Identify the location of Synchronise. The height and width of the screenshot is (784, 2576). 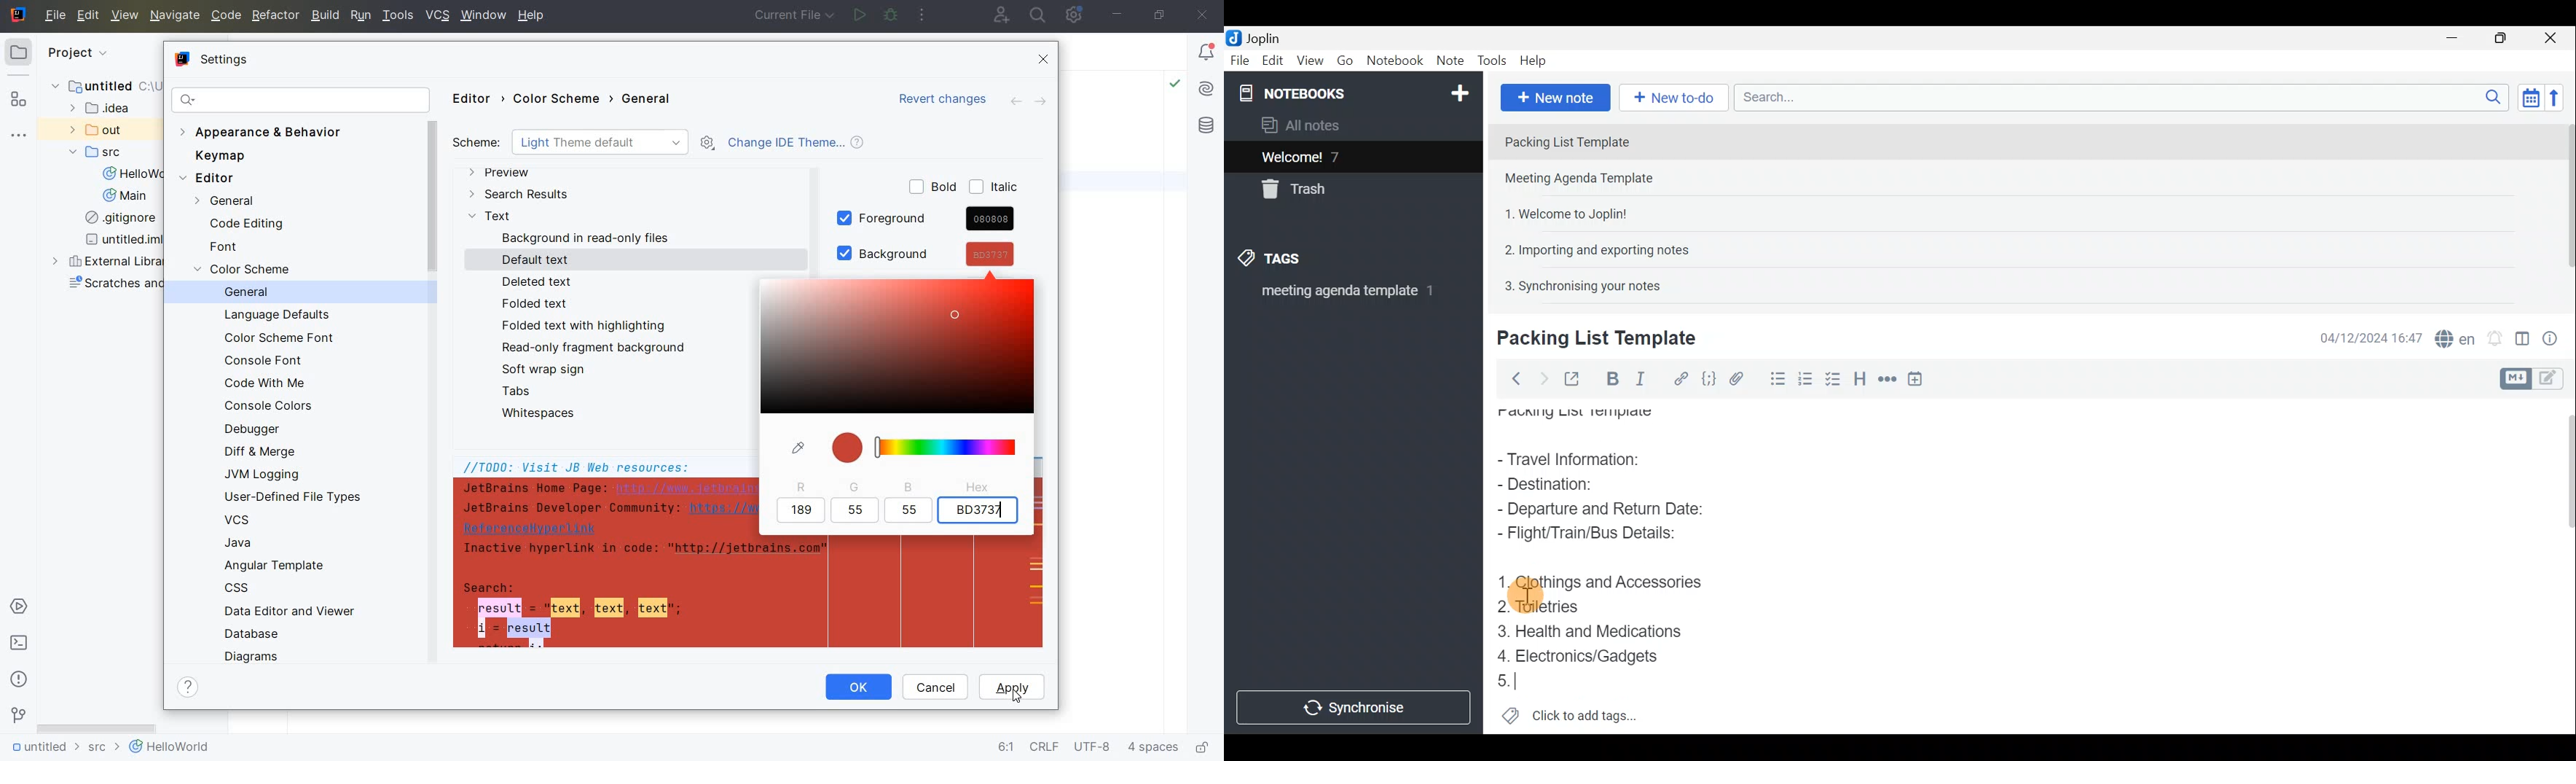
(1356, 710).